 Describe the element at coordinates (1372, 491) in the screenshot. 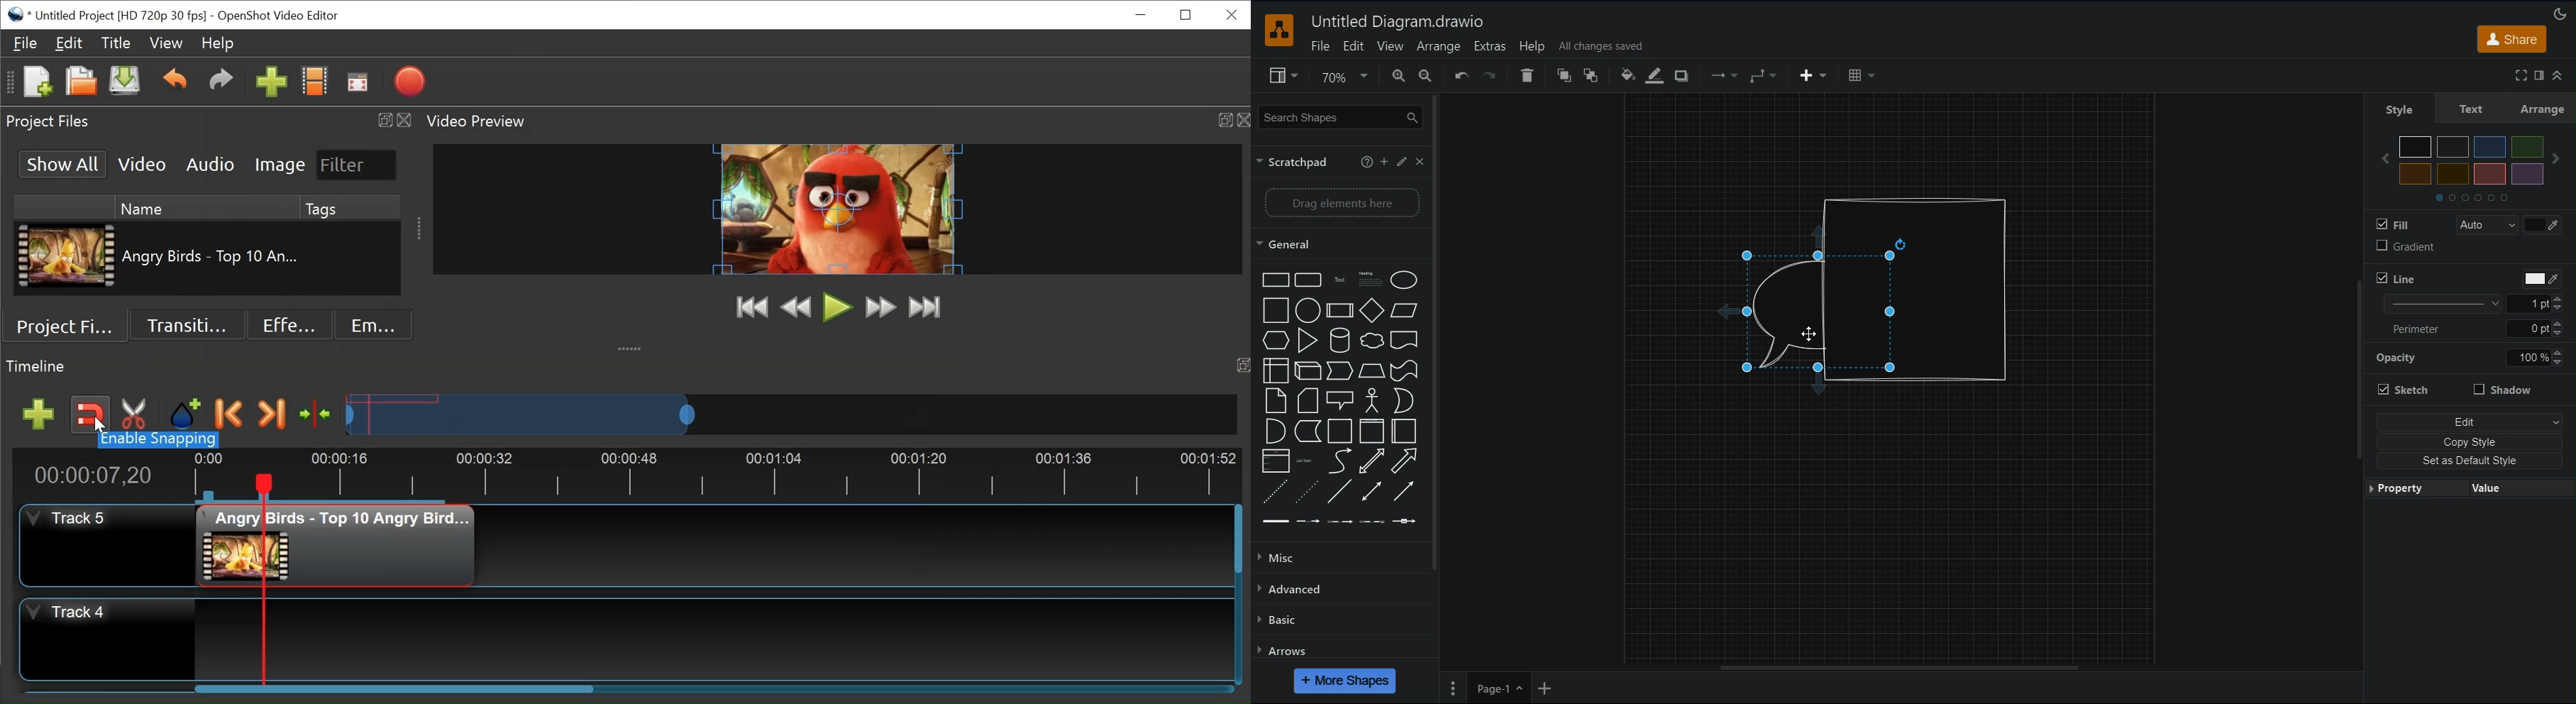

I see `Bidirectional connector` at that location.